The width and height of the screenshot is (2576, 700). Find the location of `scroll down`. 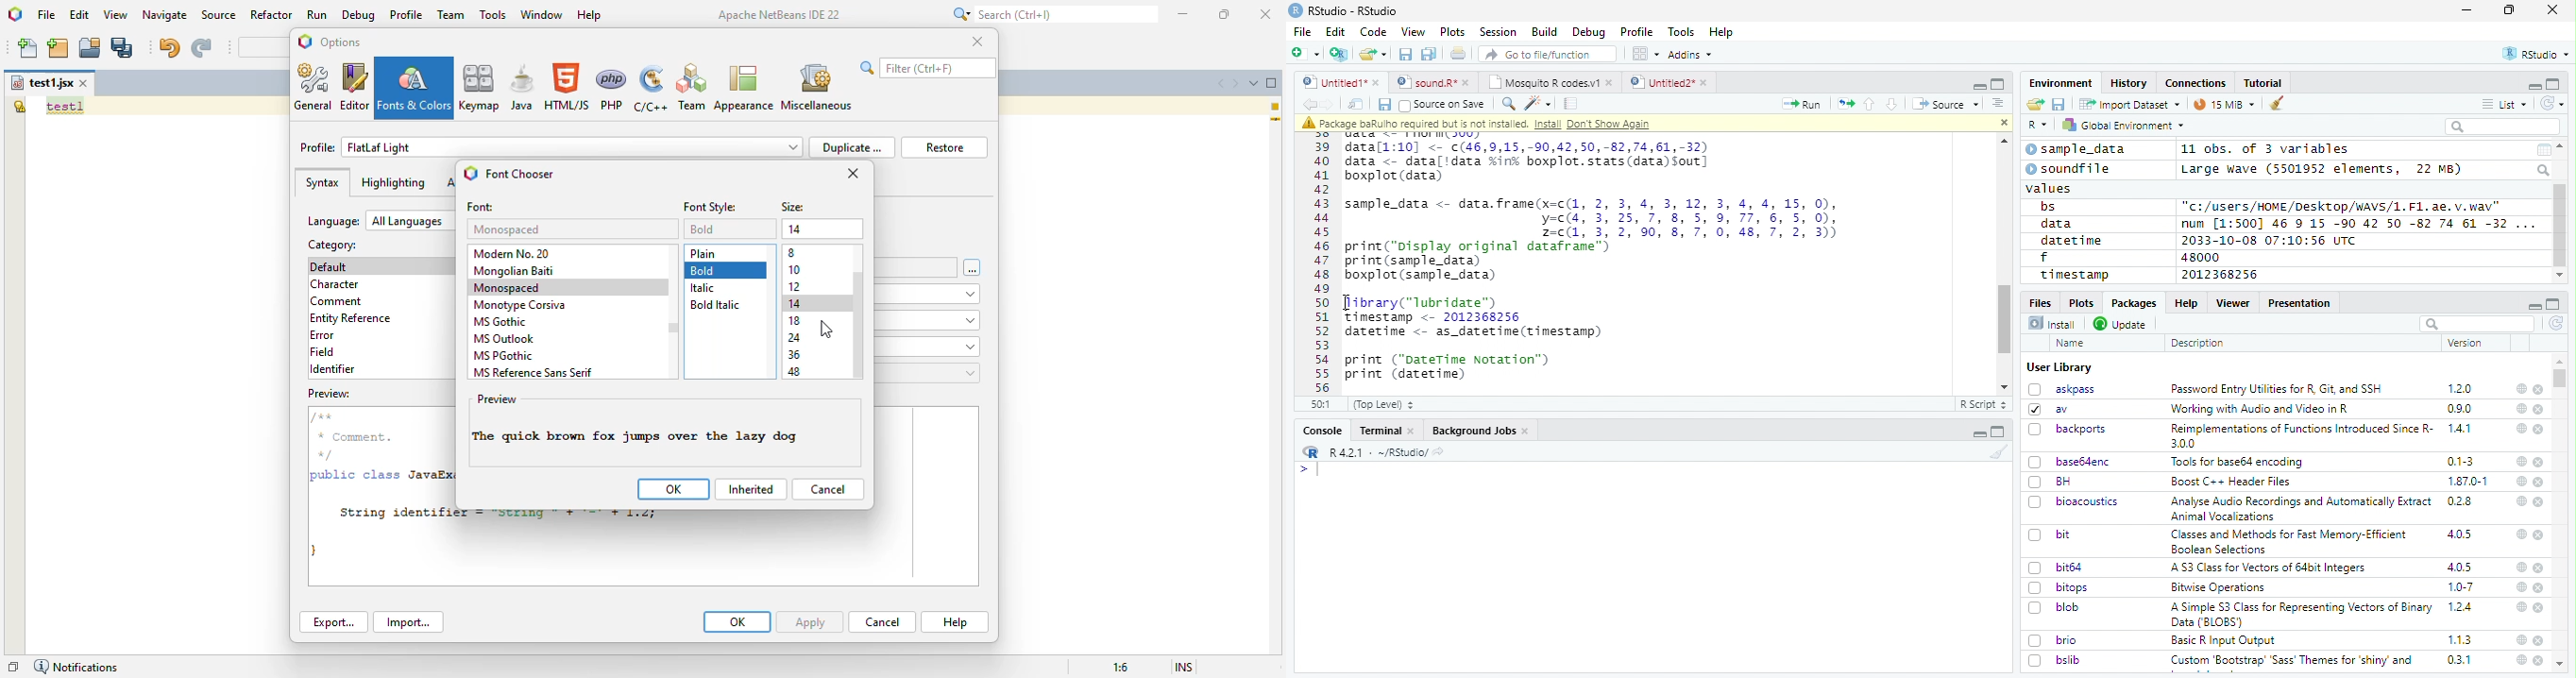

scroll down is located at coordinates (2559, 276).